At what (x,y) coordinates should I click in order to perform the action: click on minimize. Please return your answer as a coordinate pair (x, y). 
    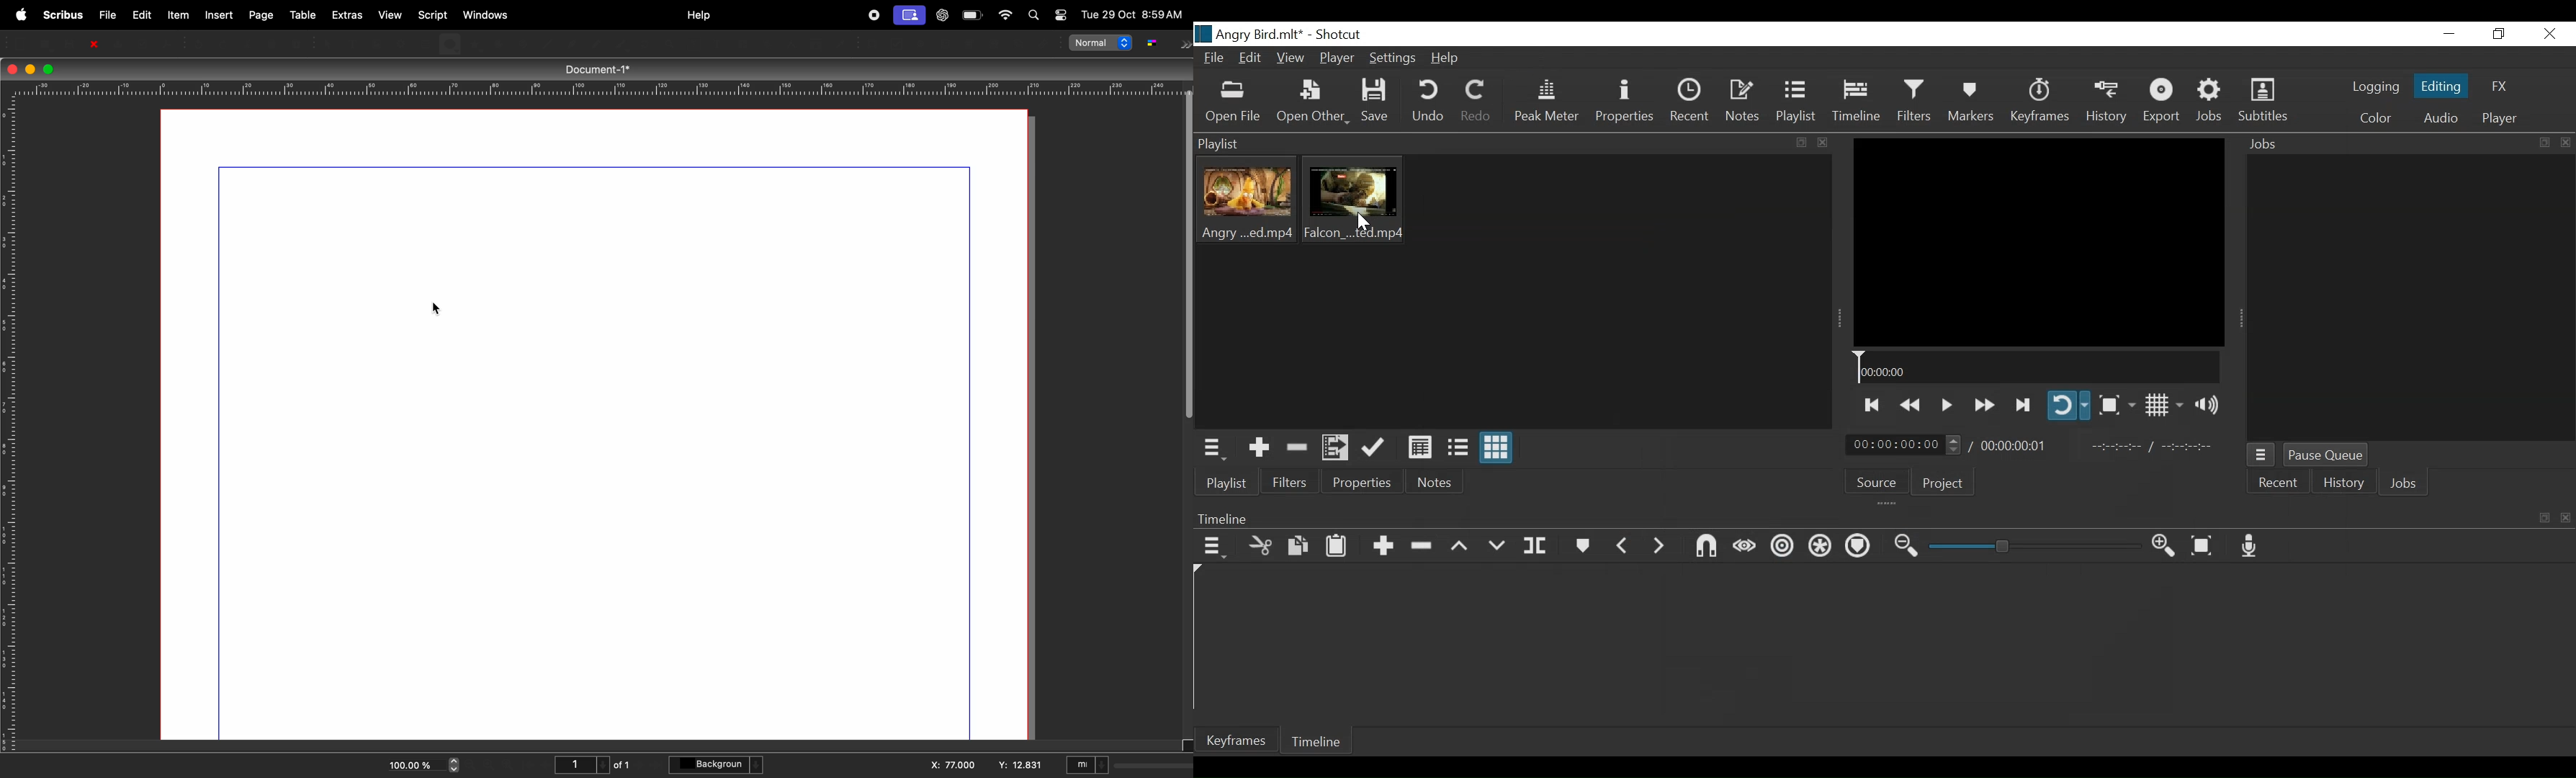
    Looking at the image, I should click on (2449, 35).